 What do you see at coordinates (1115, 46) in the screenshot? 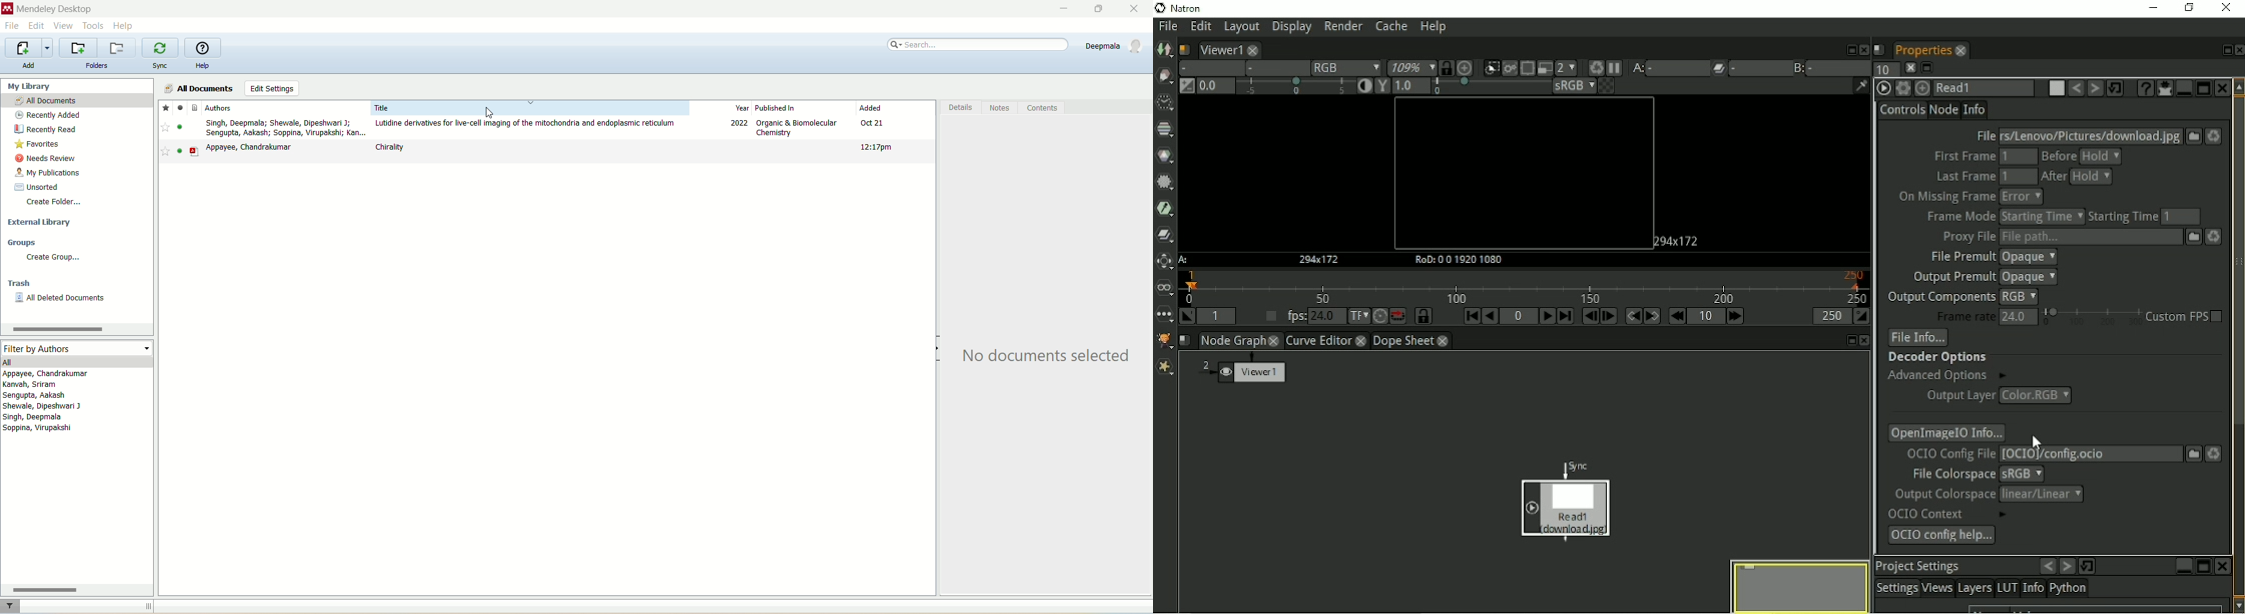
I see `account` at bounding box center [1115, 46].